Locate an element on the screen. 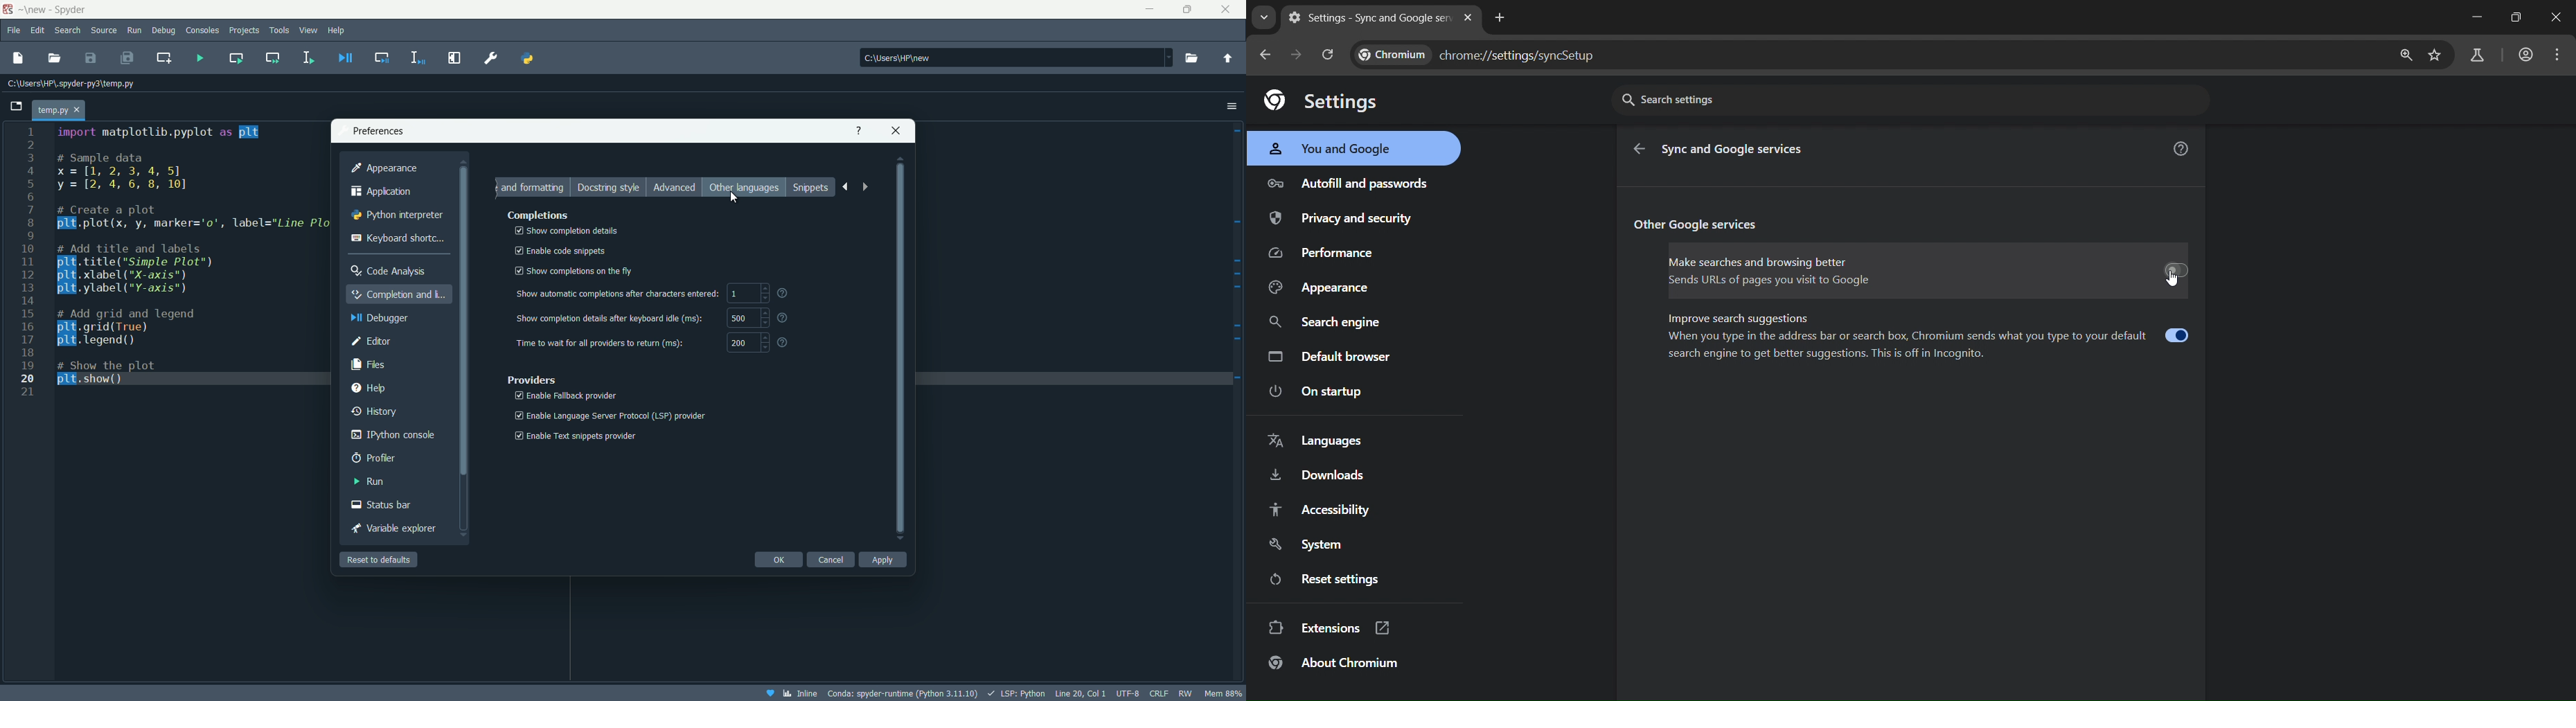 The width and height of the screenshot is (2576, 728). scroll bar is located at coordinates (901, 349).